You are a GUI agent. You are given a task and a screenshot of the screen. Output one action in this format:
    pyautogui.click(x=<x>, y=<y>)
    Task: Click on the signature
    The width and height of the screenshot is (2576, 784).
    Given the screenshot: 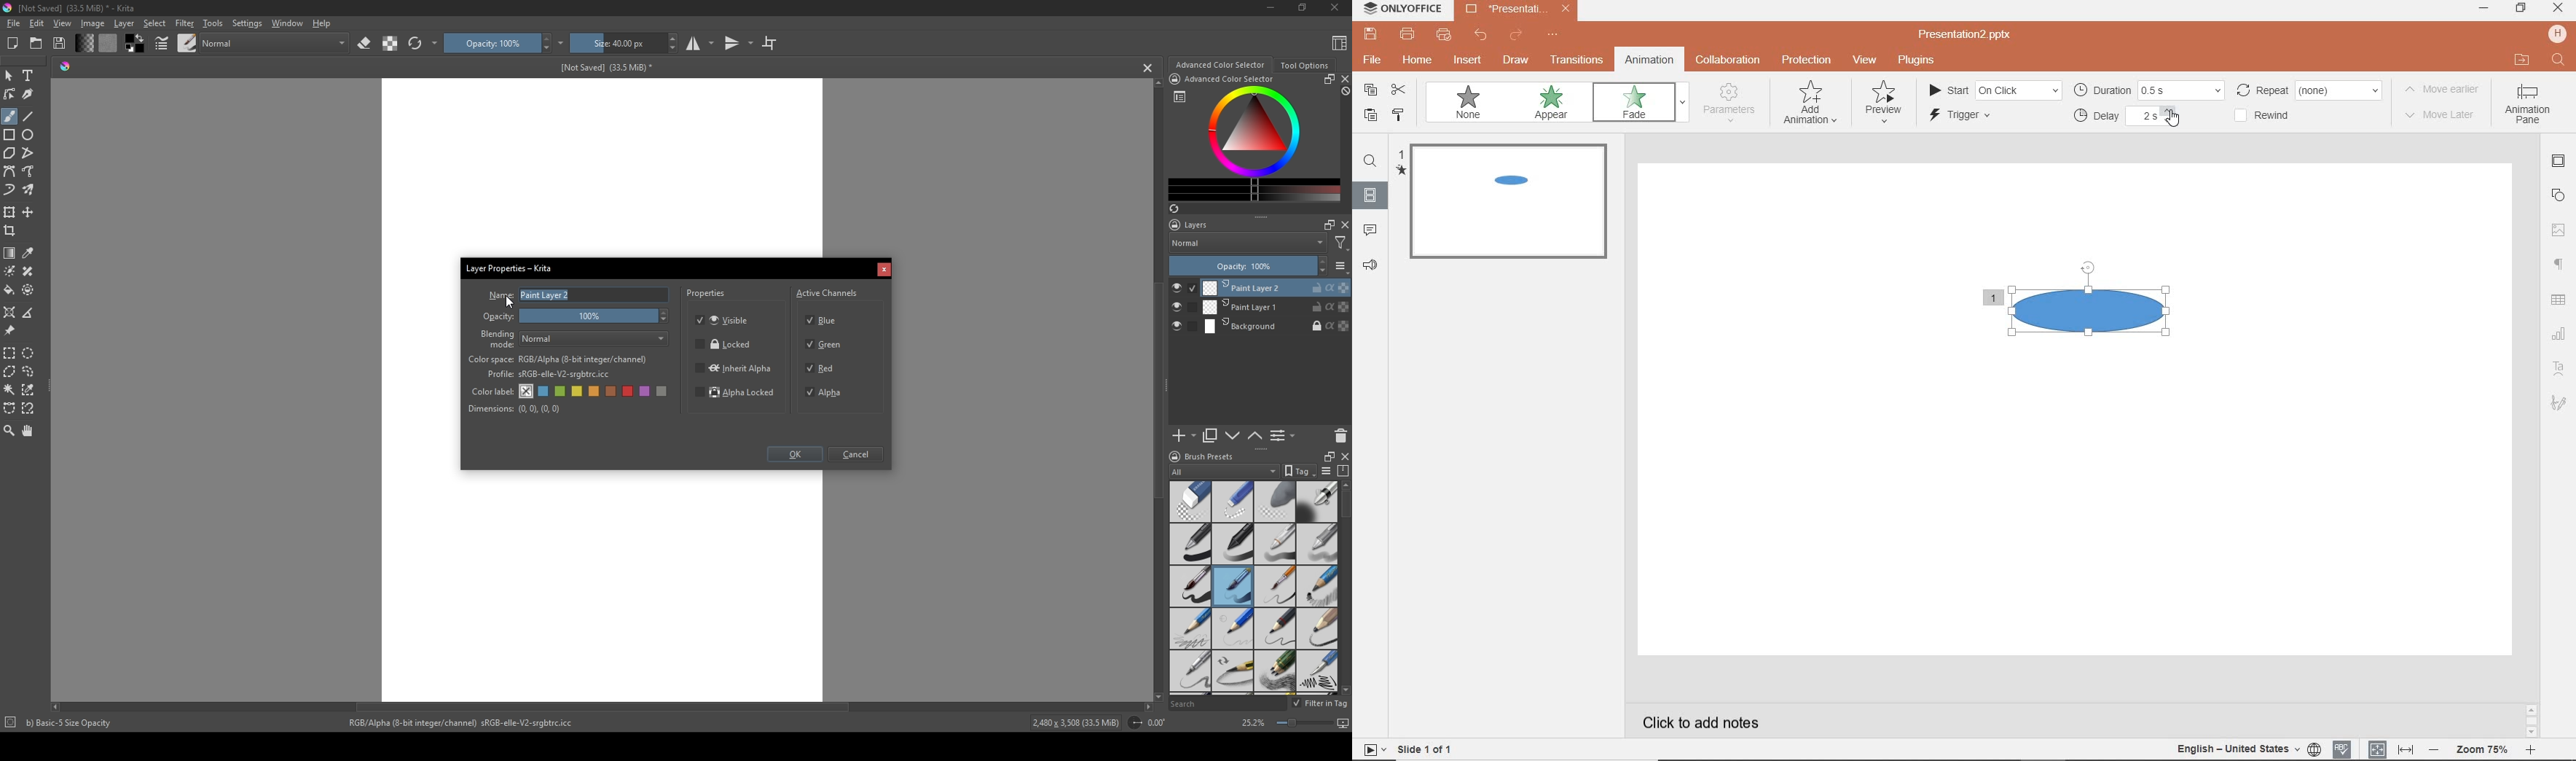 What is the action you would take?
    pyautogui.click(x=2560, y=403)
    